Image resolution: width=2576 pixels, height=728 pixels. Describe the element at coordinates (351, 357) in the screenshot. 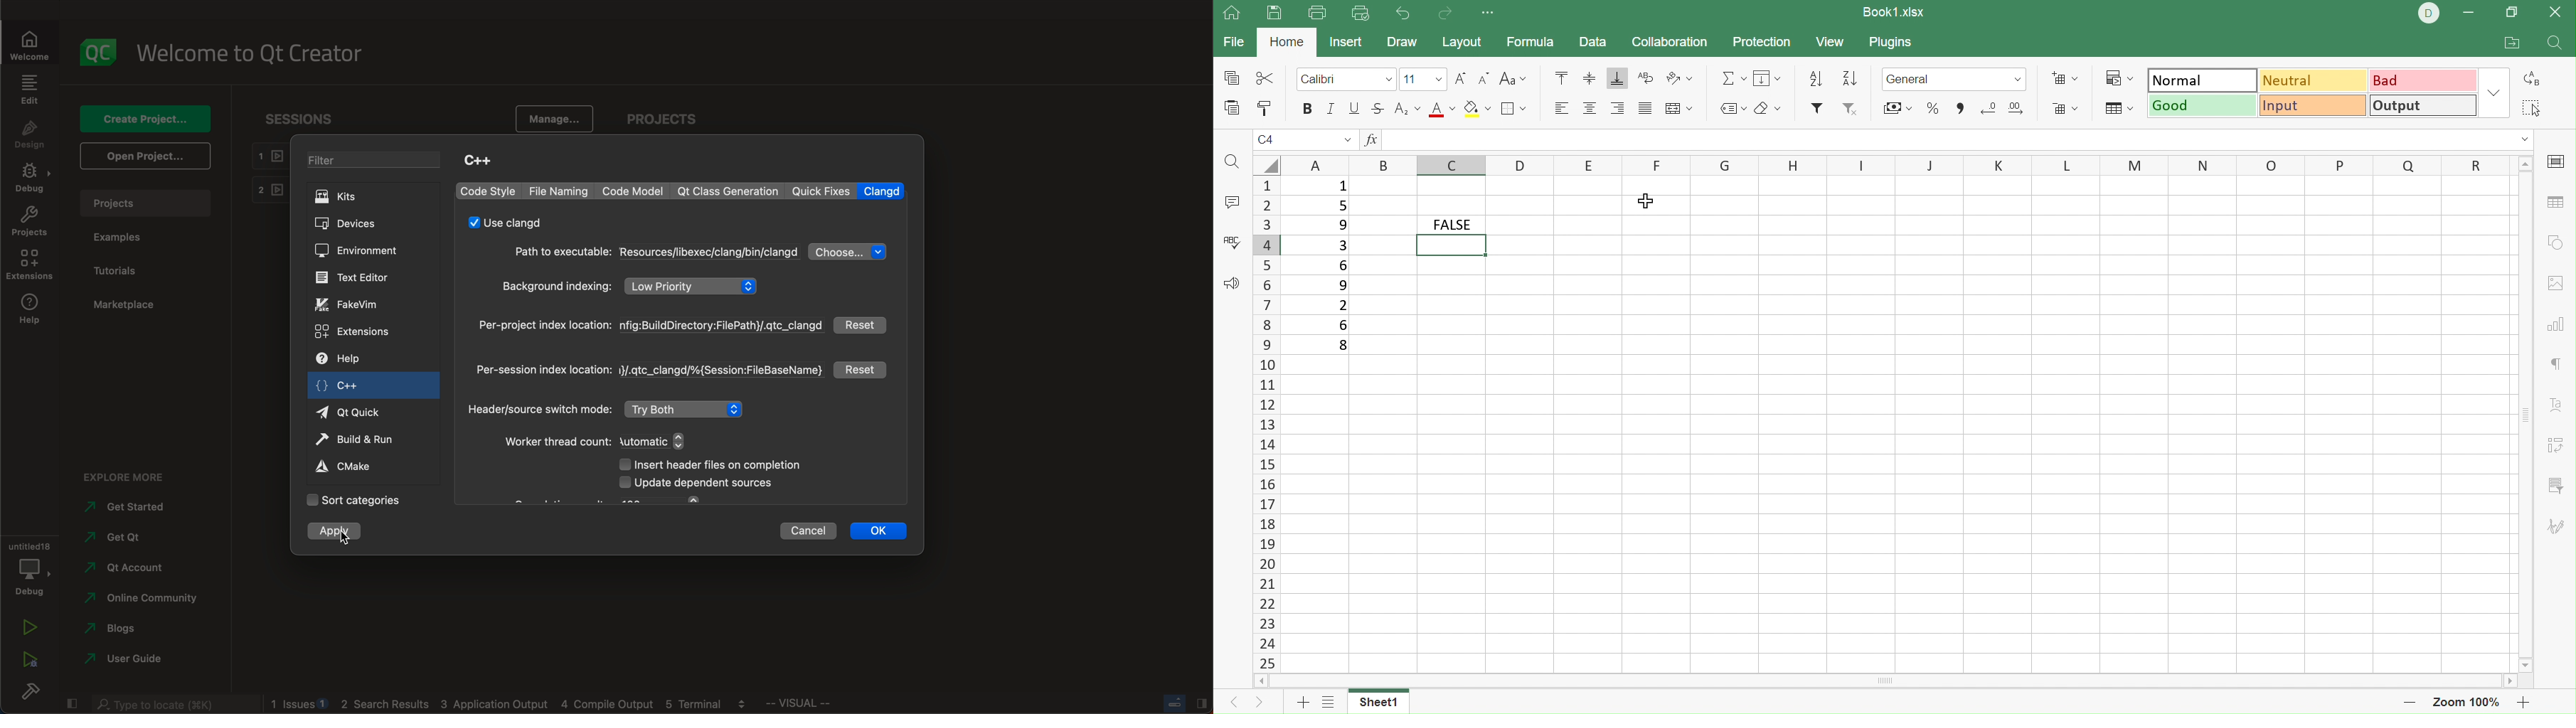

I see `help` at that location.